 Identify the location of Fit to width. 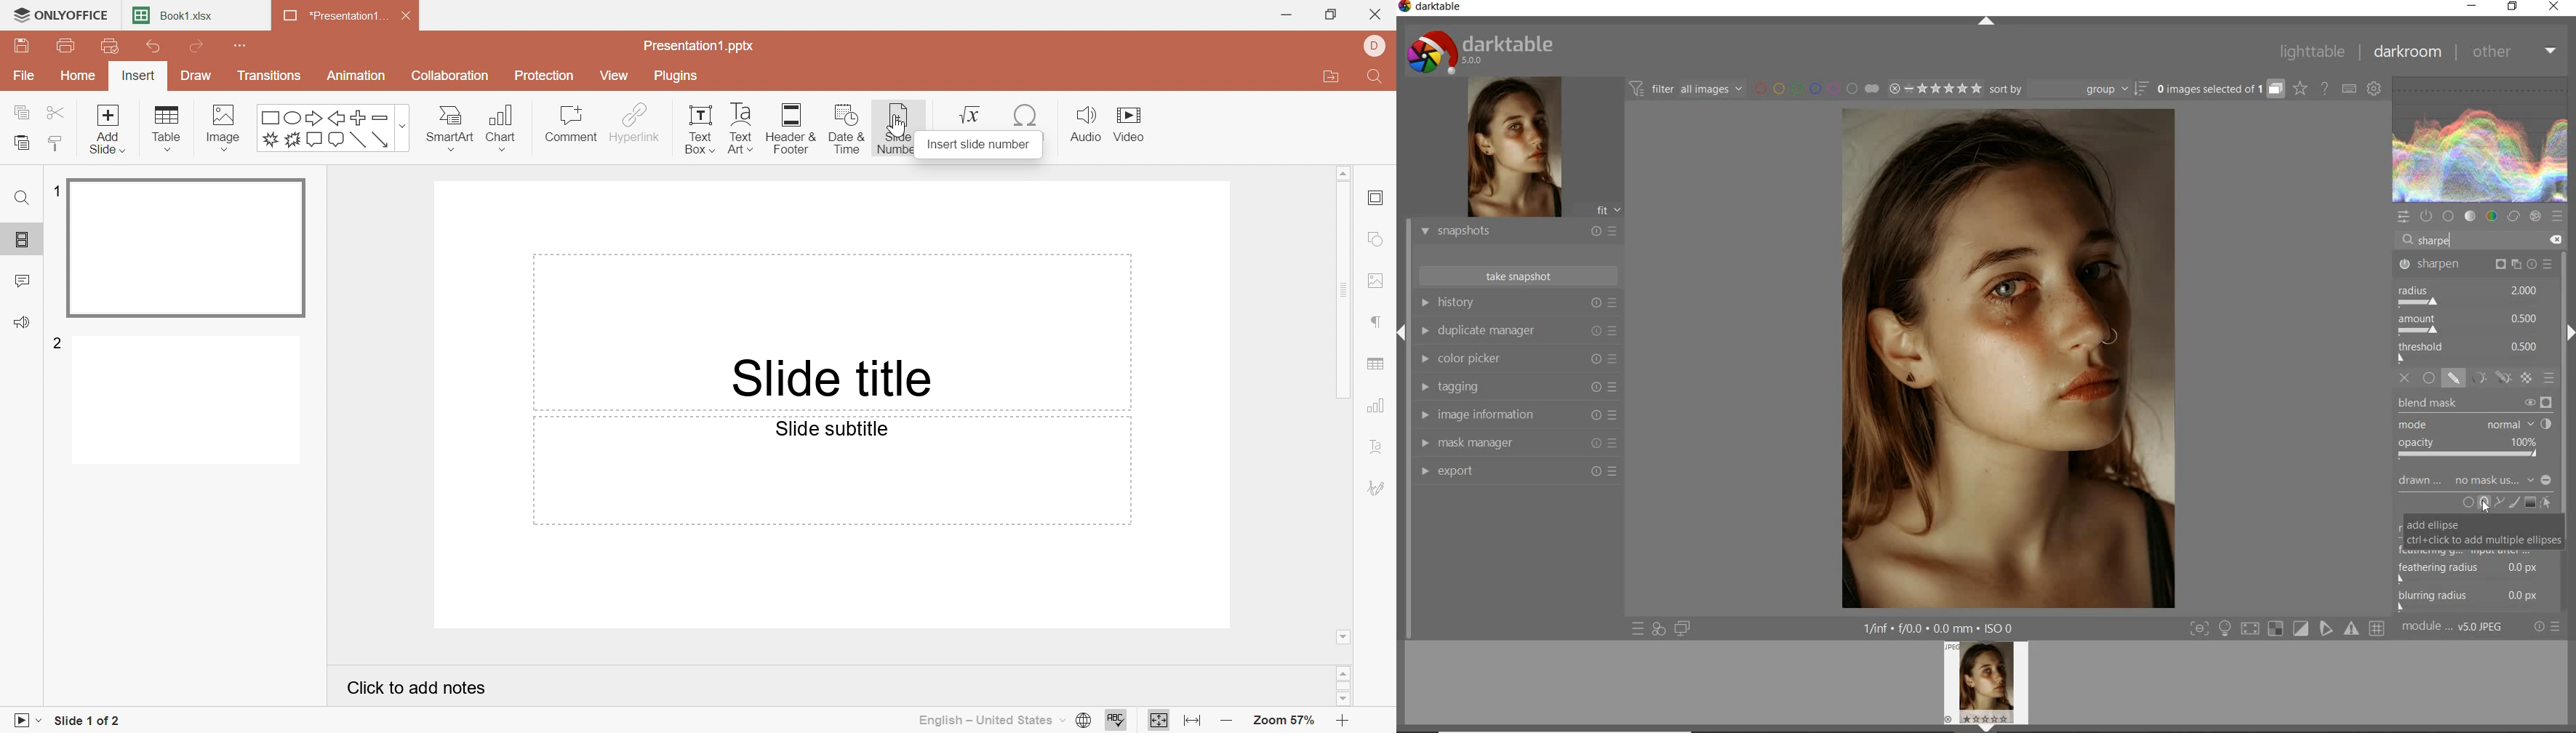
(1193, 721).